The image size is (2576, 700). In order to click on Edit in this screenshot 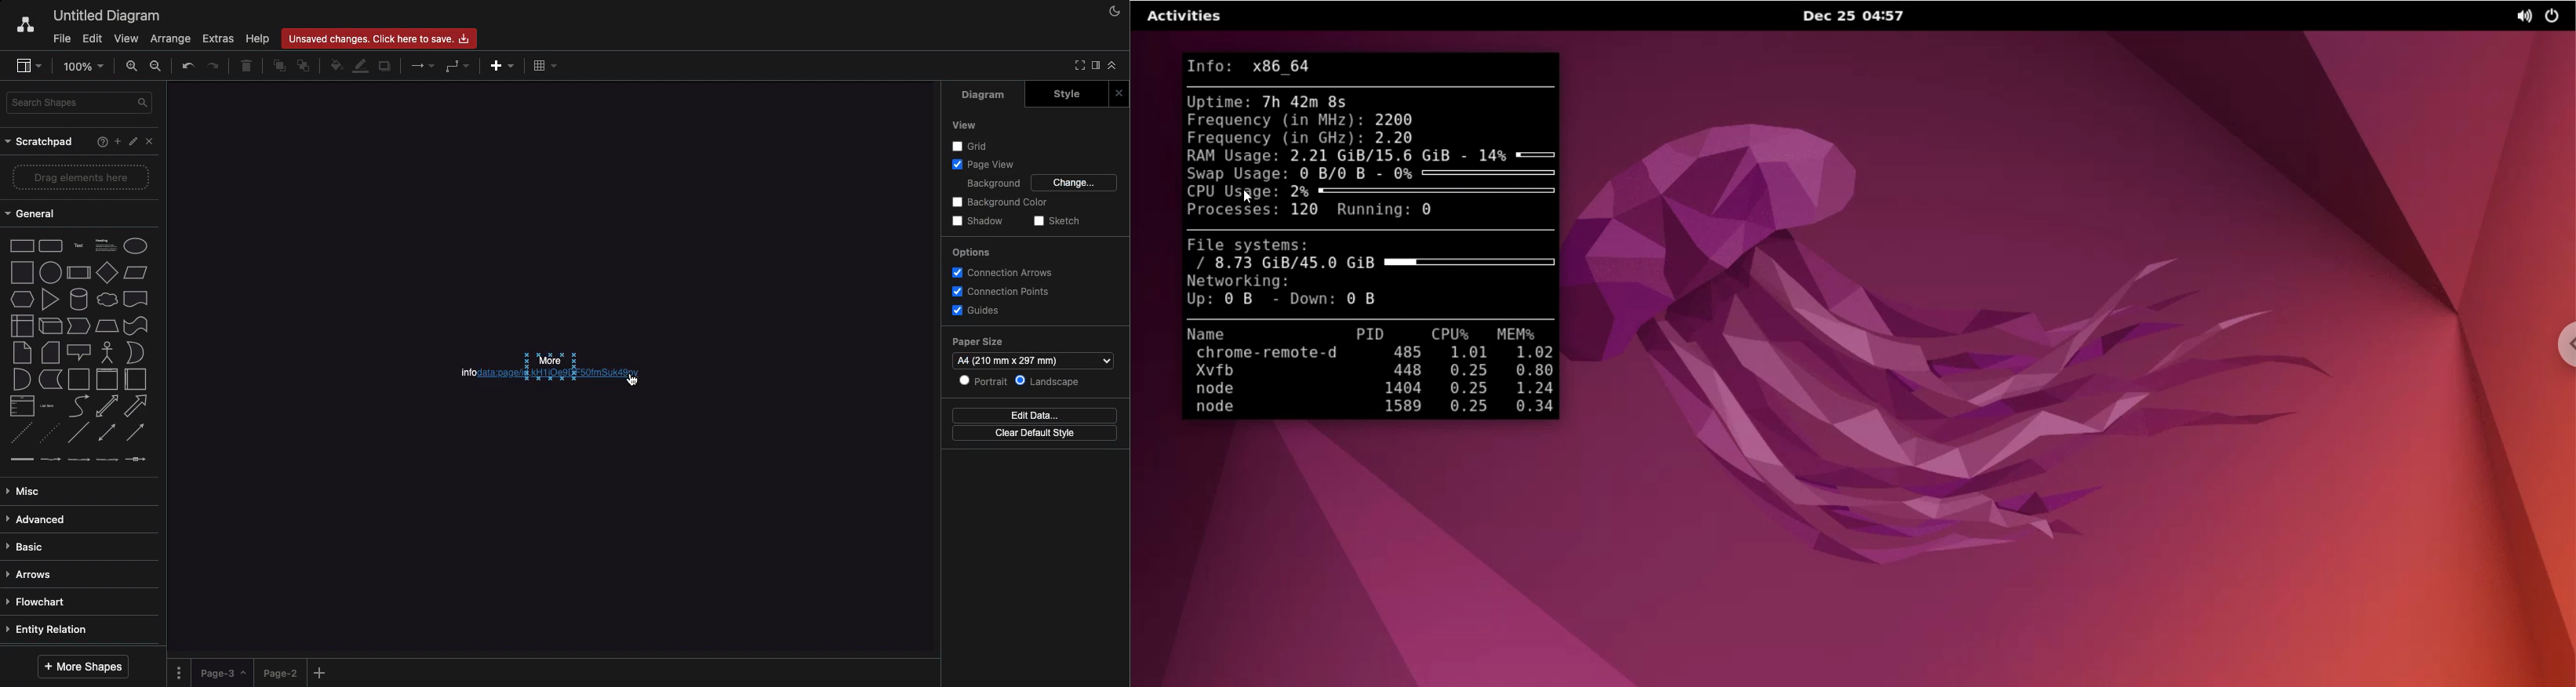, I will do `click(92, 39)`.